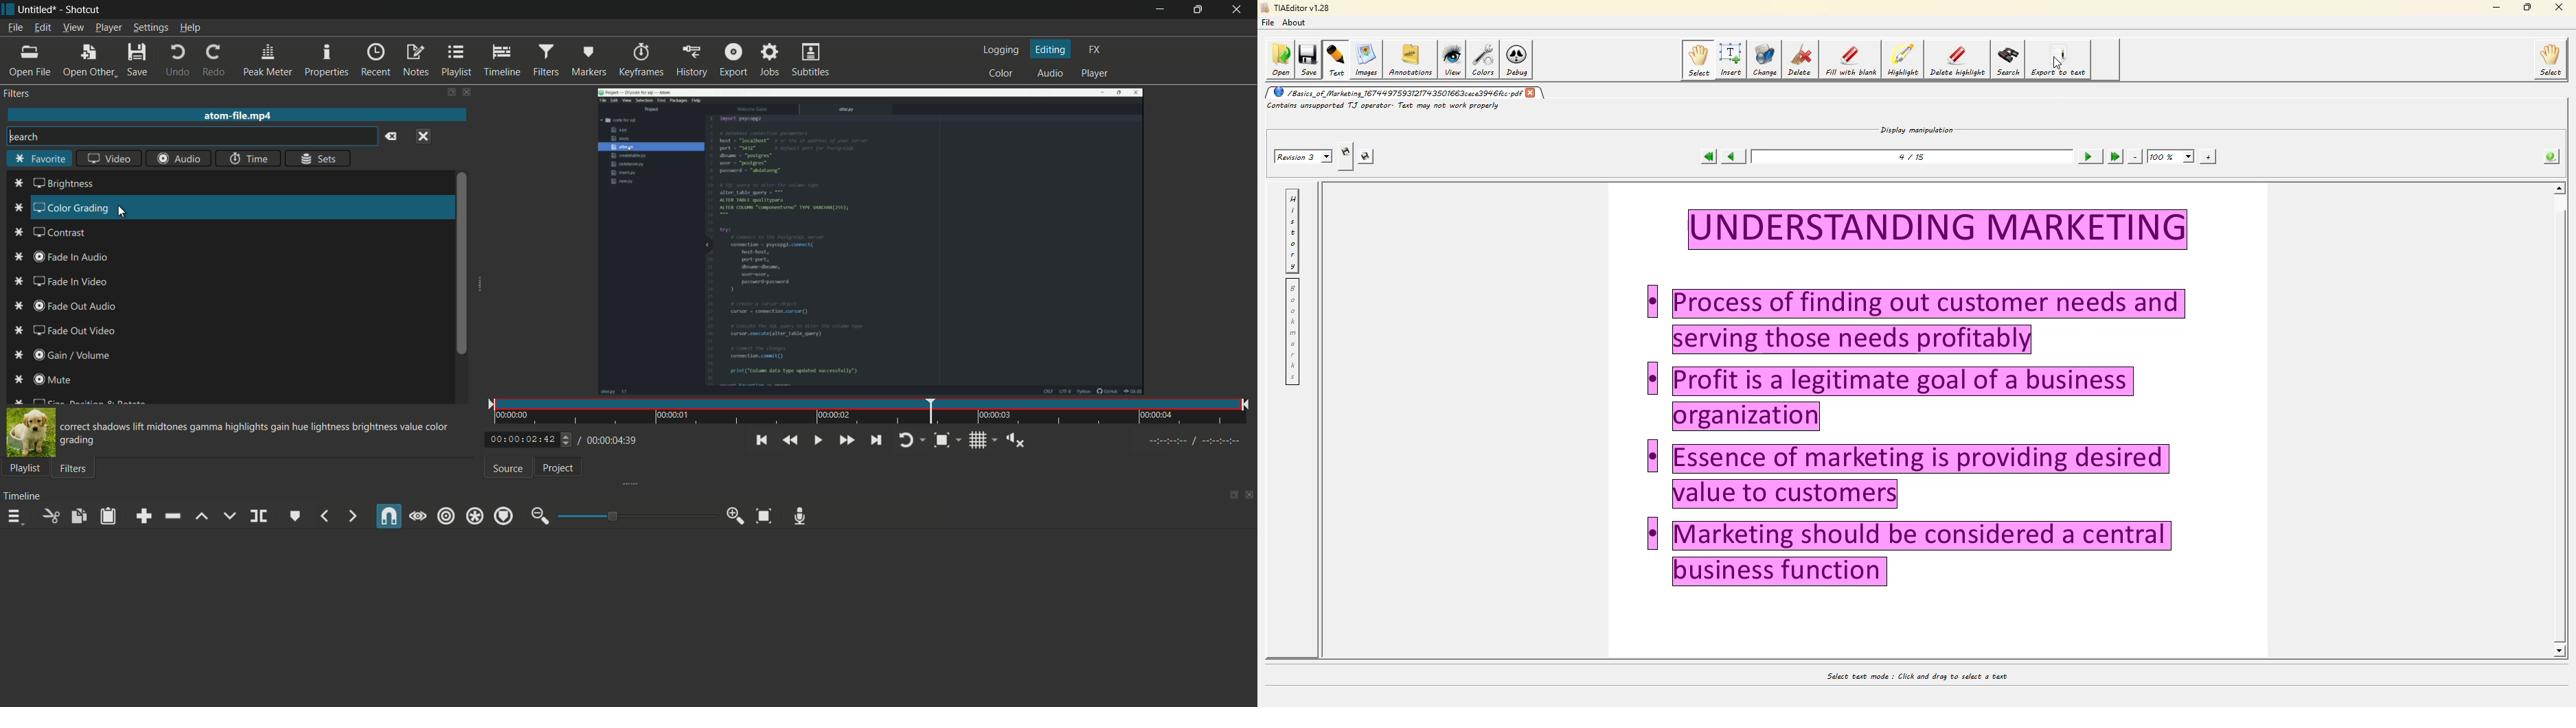 The image size is (2576, 728). I want to click on player, so click(1095, 74).